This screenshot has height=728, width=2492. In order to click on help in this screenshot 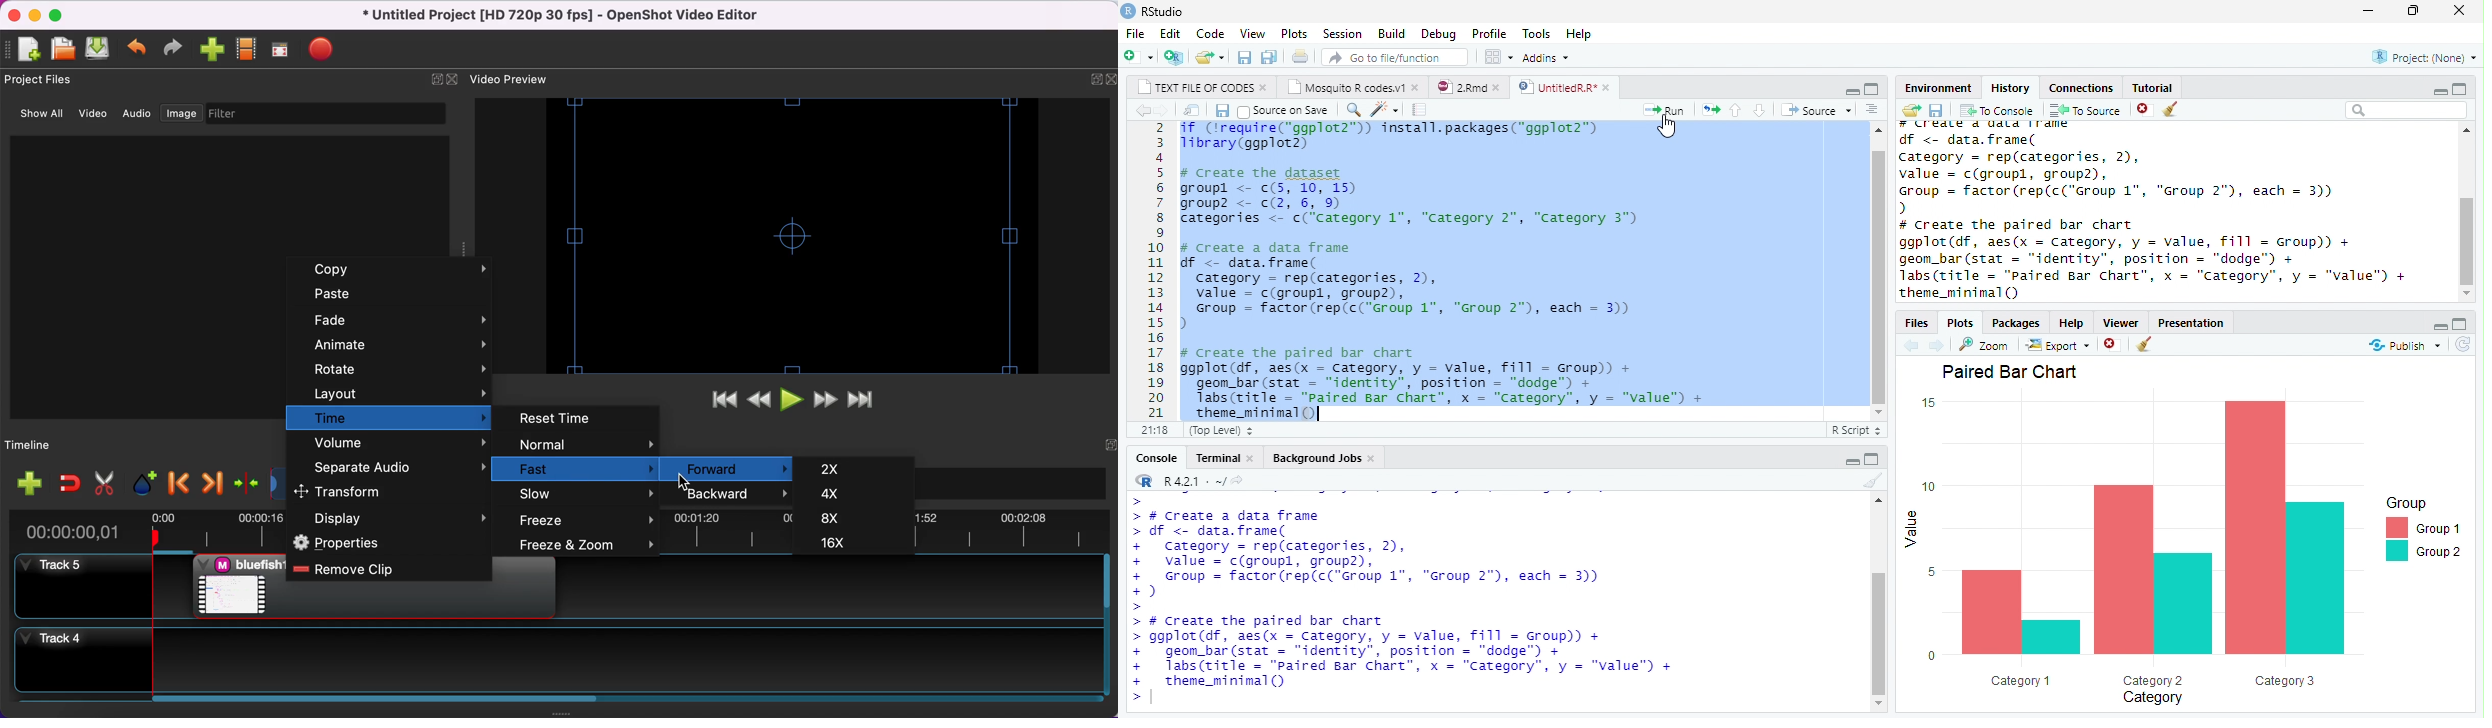, I will do `click(1589, 37)`.